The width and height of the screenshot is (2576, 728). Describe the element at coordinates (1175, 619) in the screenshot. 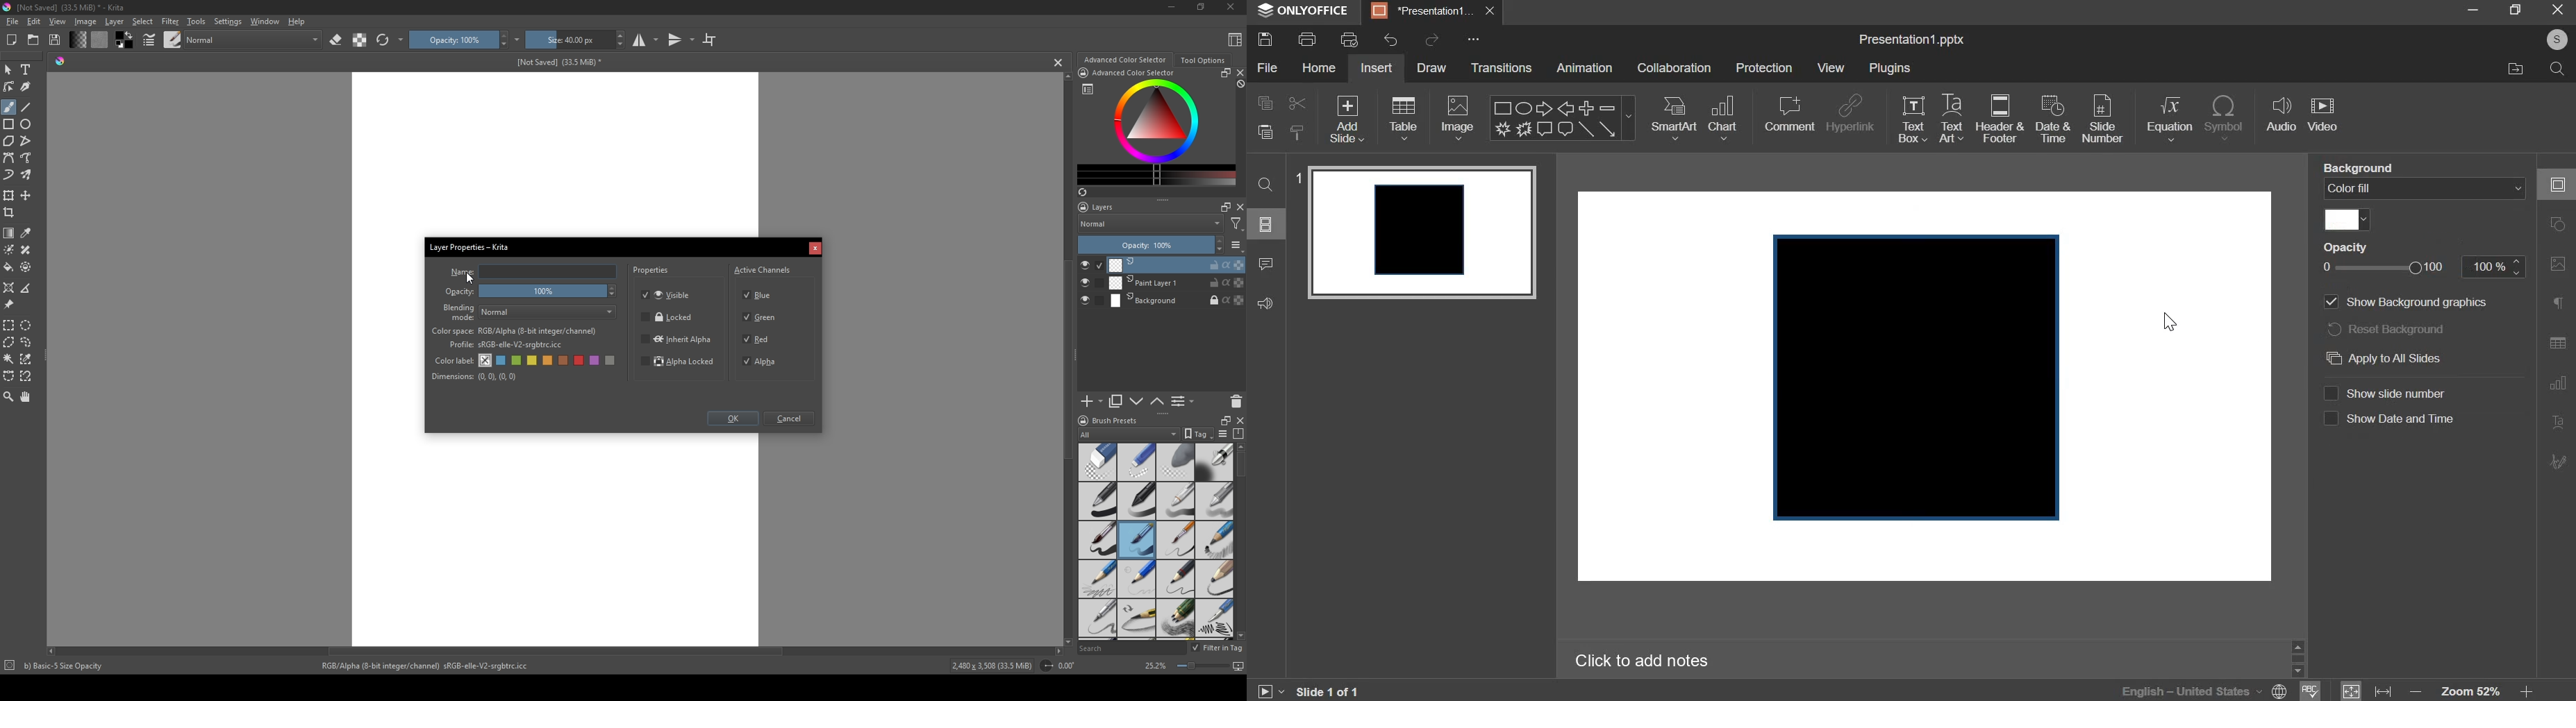

I see `pencils` at that location.